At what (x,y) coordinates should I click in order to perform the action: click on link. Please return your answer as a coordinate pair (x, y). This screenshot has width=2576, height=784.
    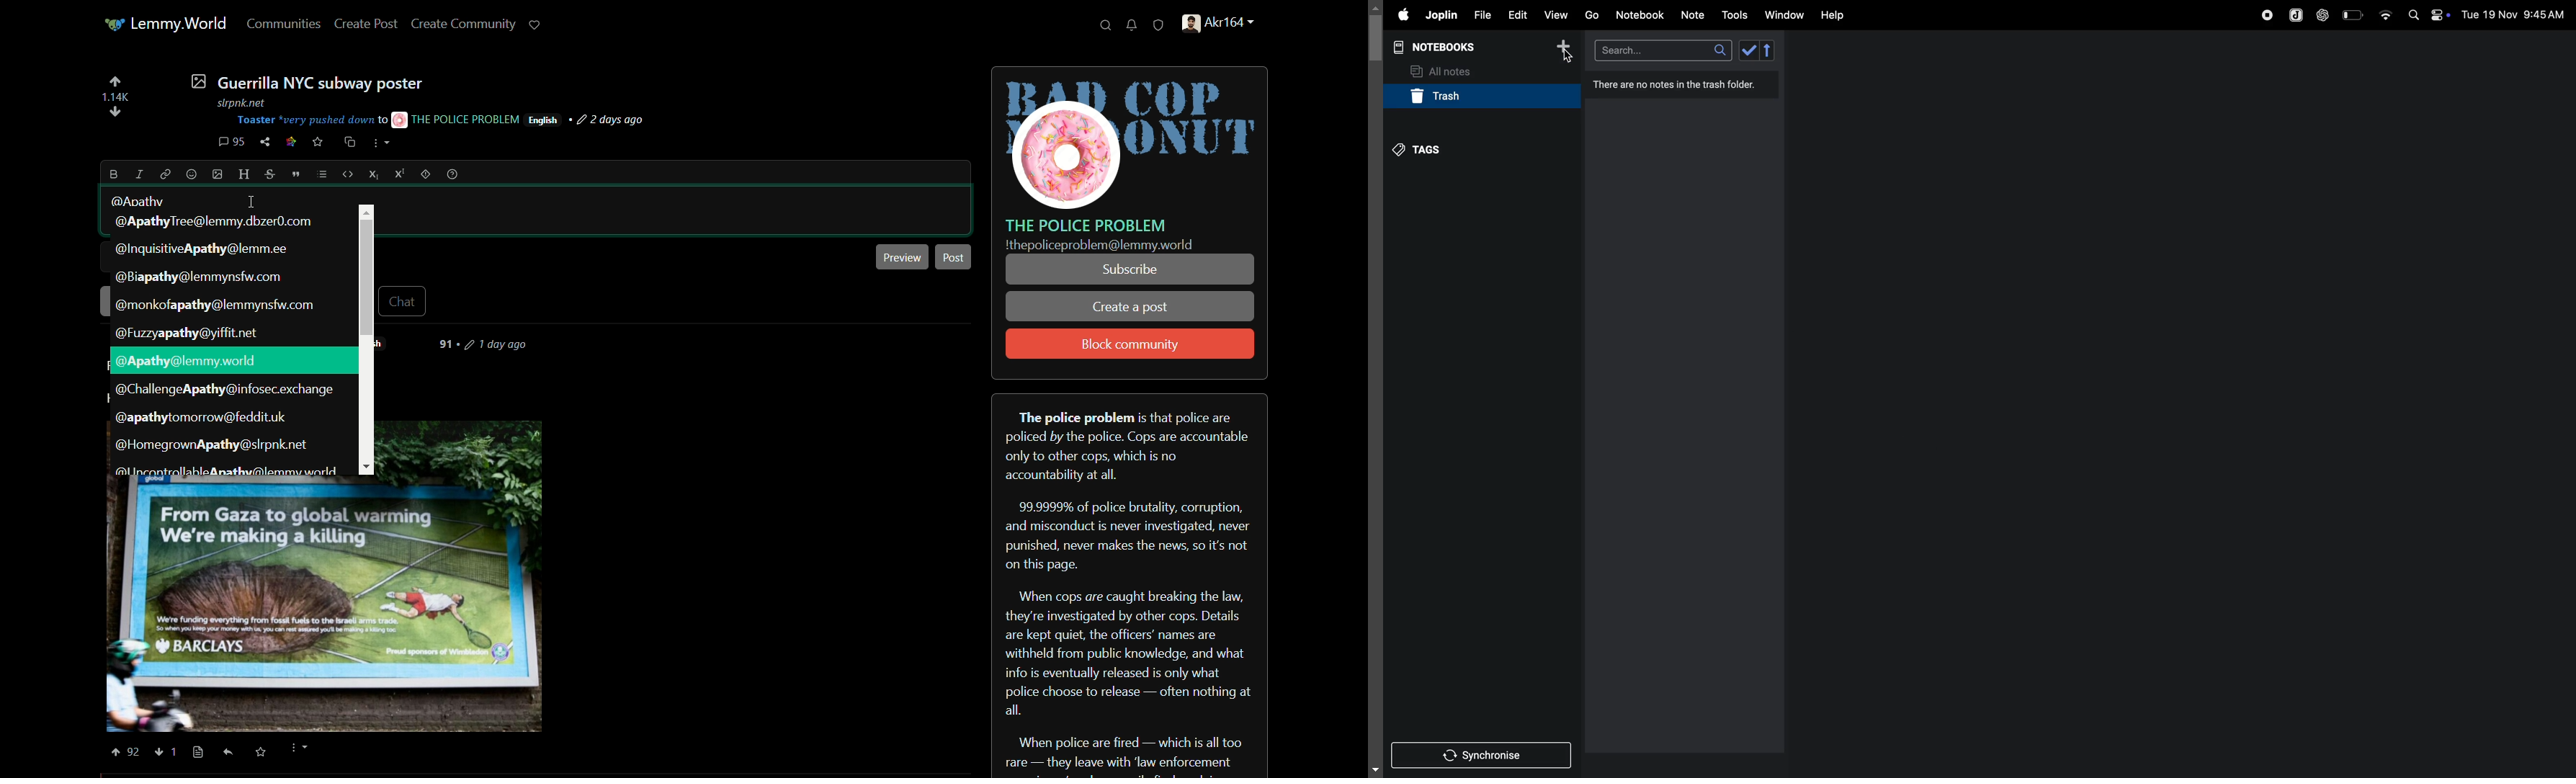
    Looking at the image, I should click on (291, 143).